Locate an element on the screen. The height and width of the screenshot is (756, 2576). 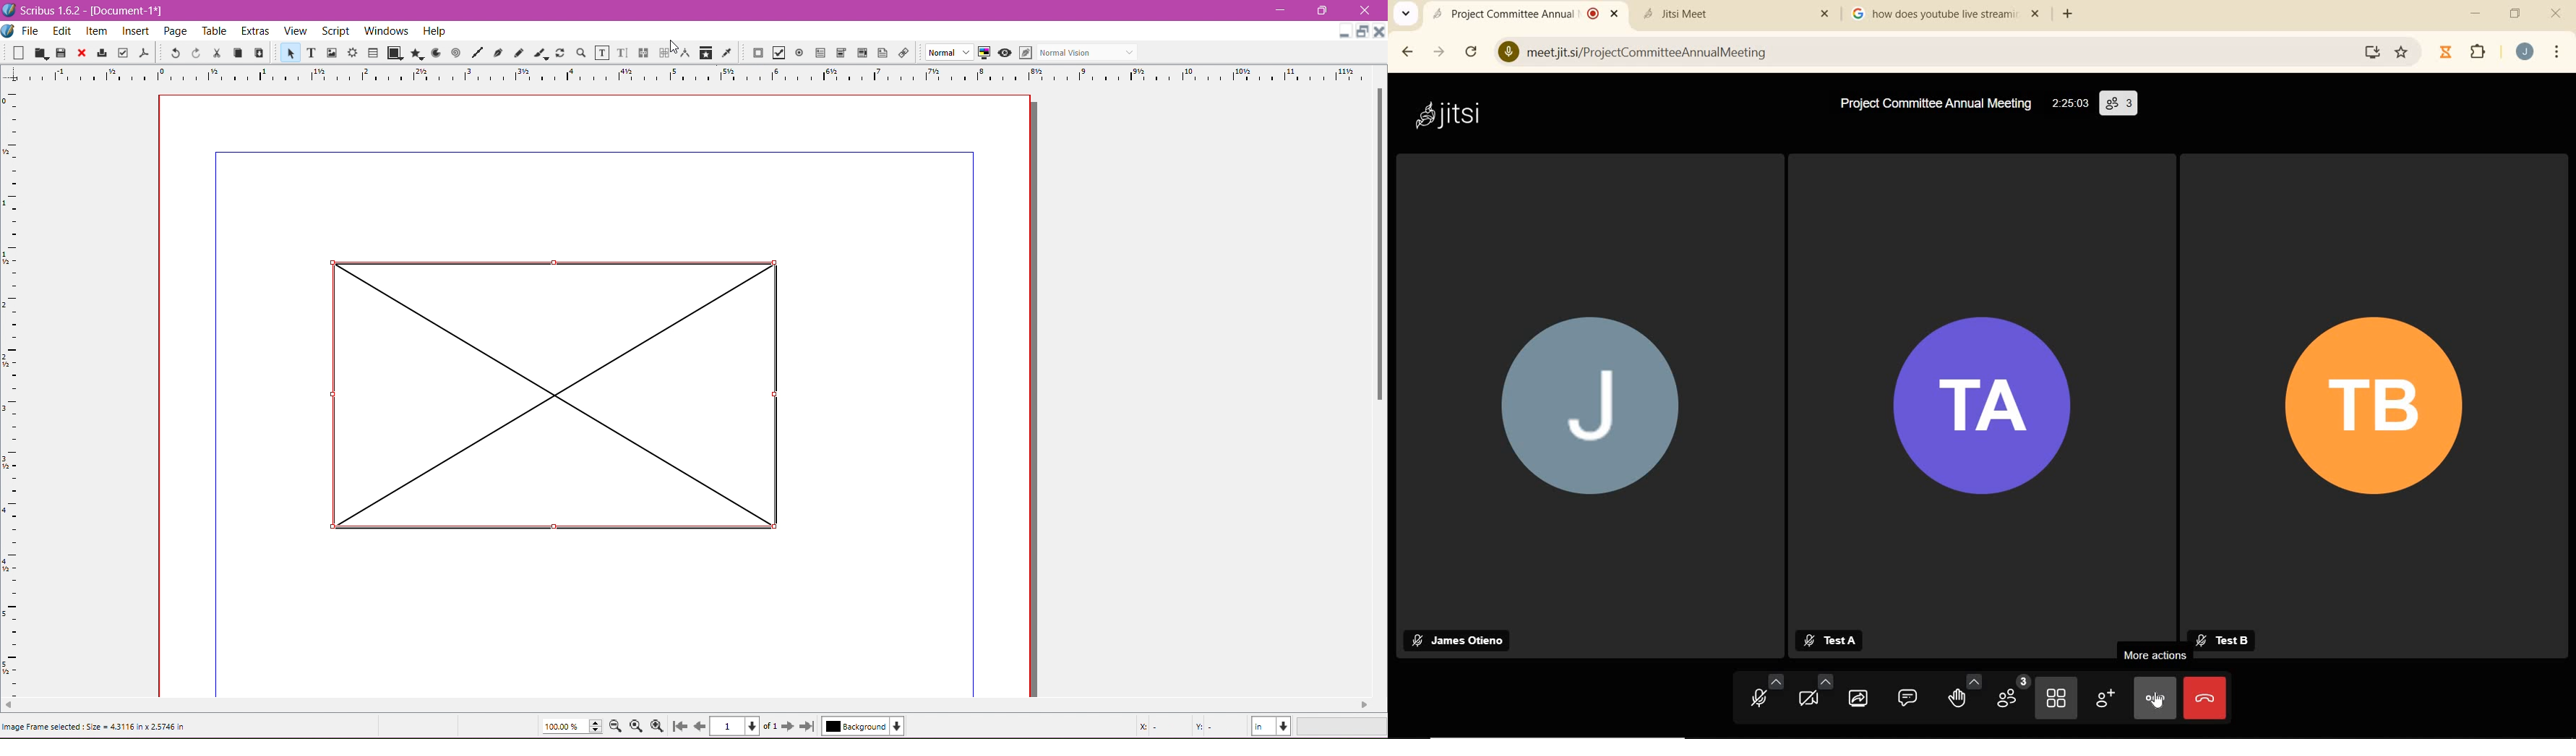
add tab is located at coordinates (2073, 14).